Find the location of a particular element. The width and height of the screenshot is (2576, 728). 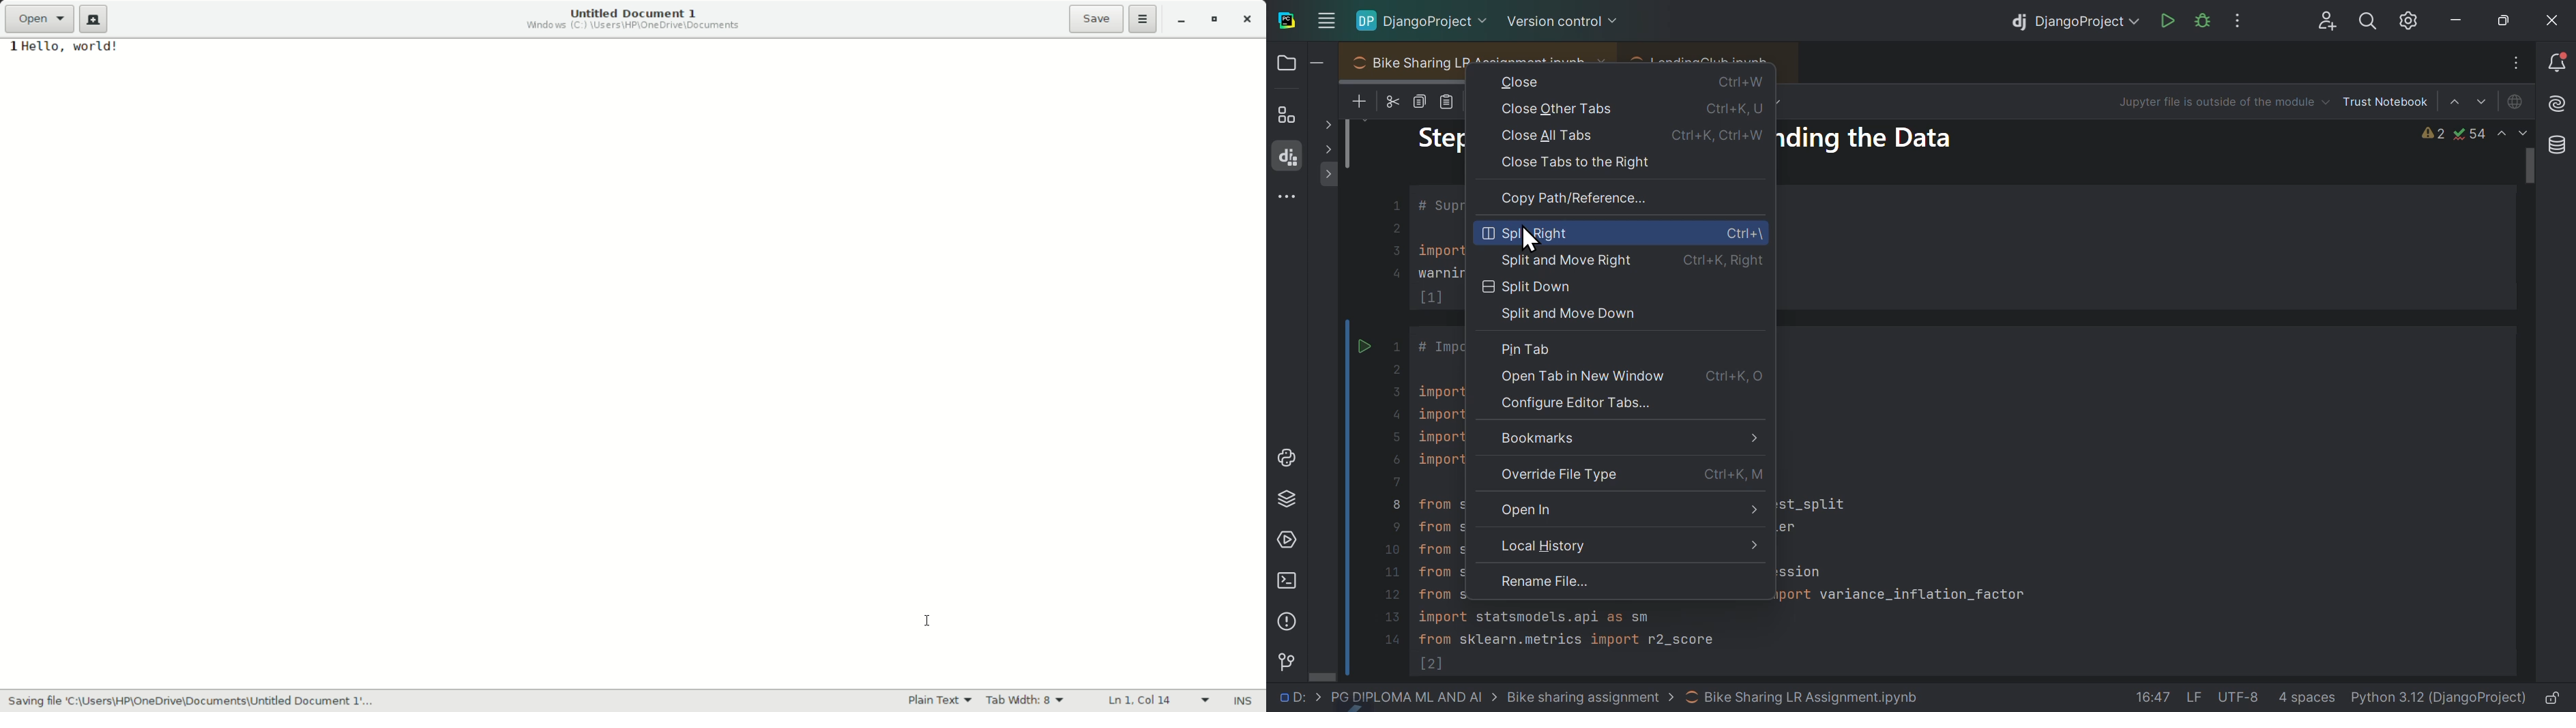

Jupiter is offline is located at coordinates (2517, 103).